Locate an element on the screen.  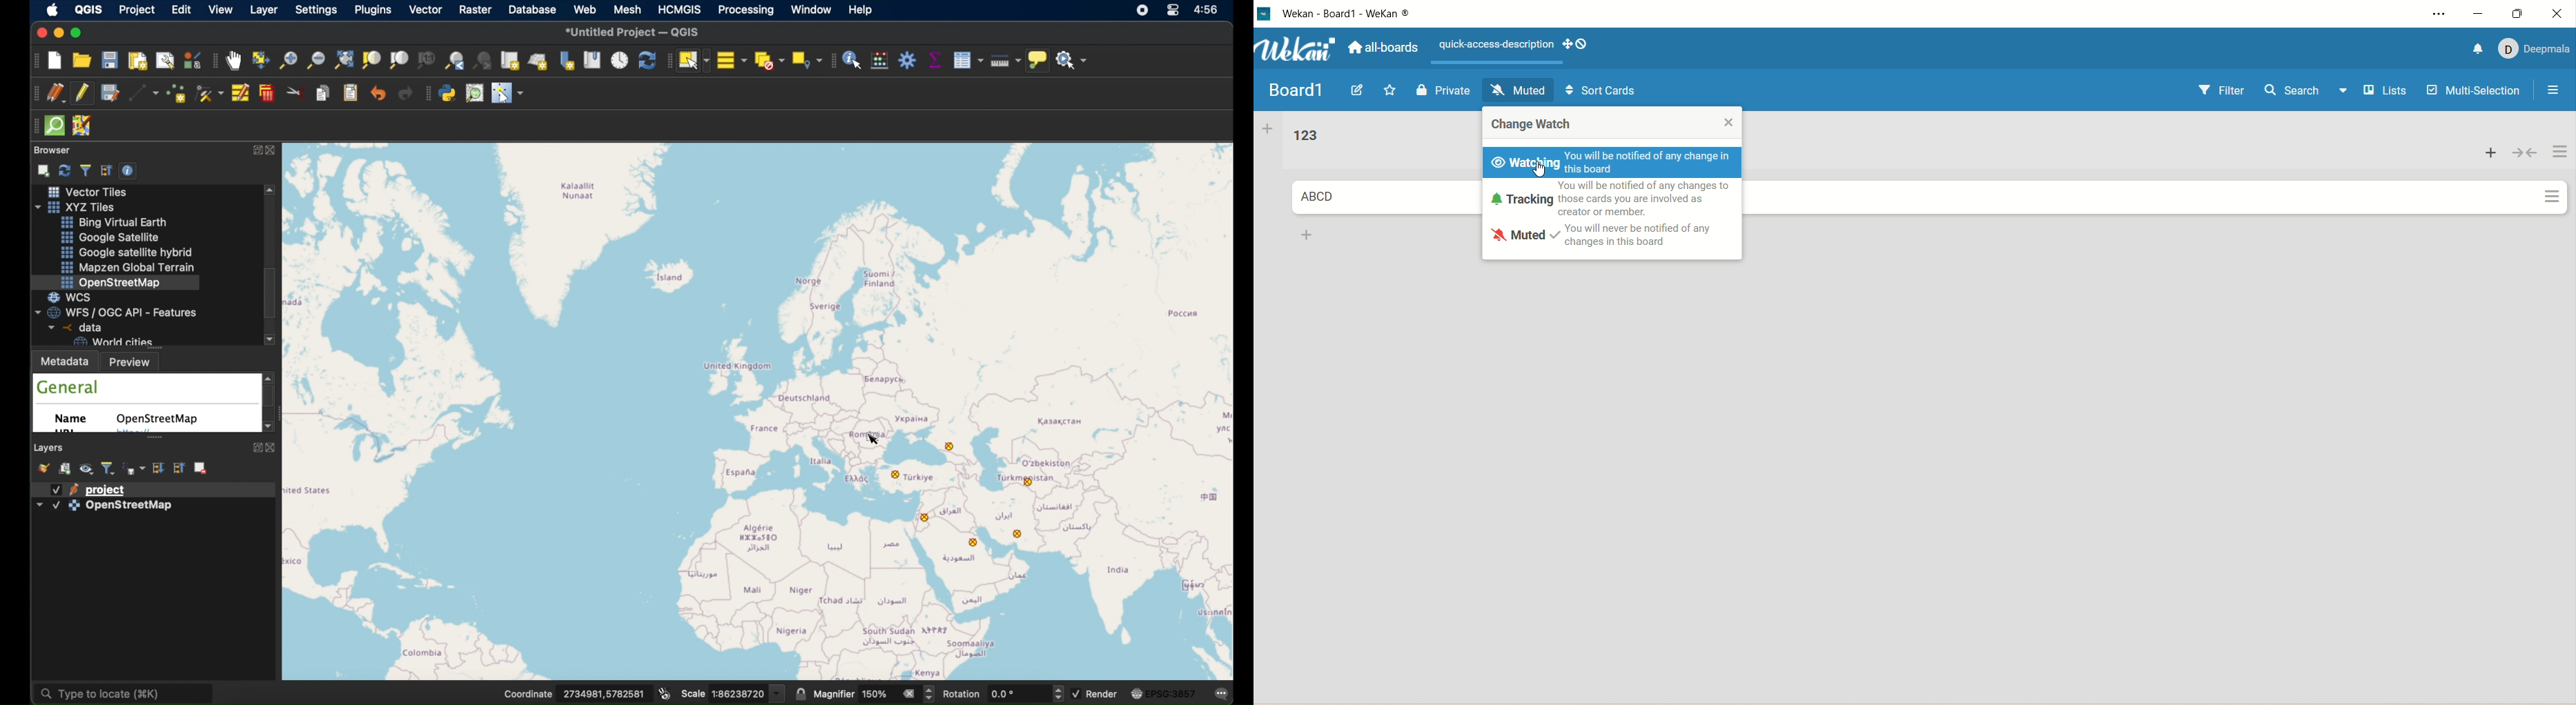
processing is located at coordinates (747, 10).